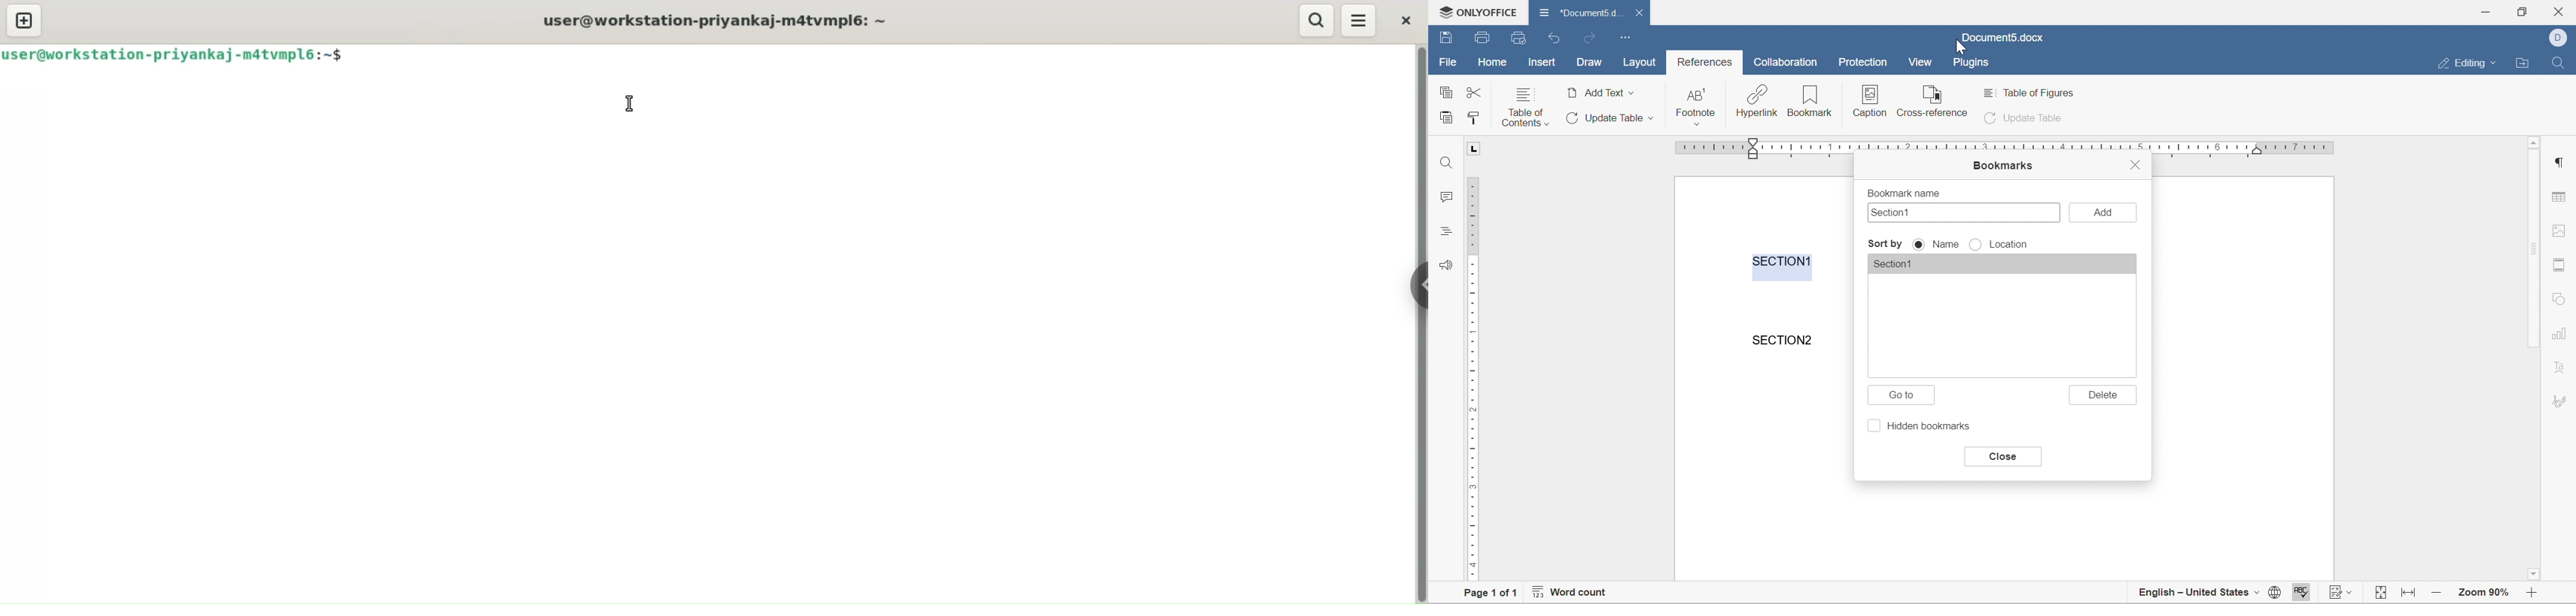 The width and height of the screenshot is (2576, 616). I want to click on paste, so click(1446, 116).